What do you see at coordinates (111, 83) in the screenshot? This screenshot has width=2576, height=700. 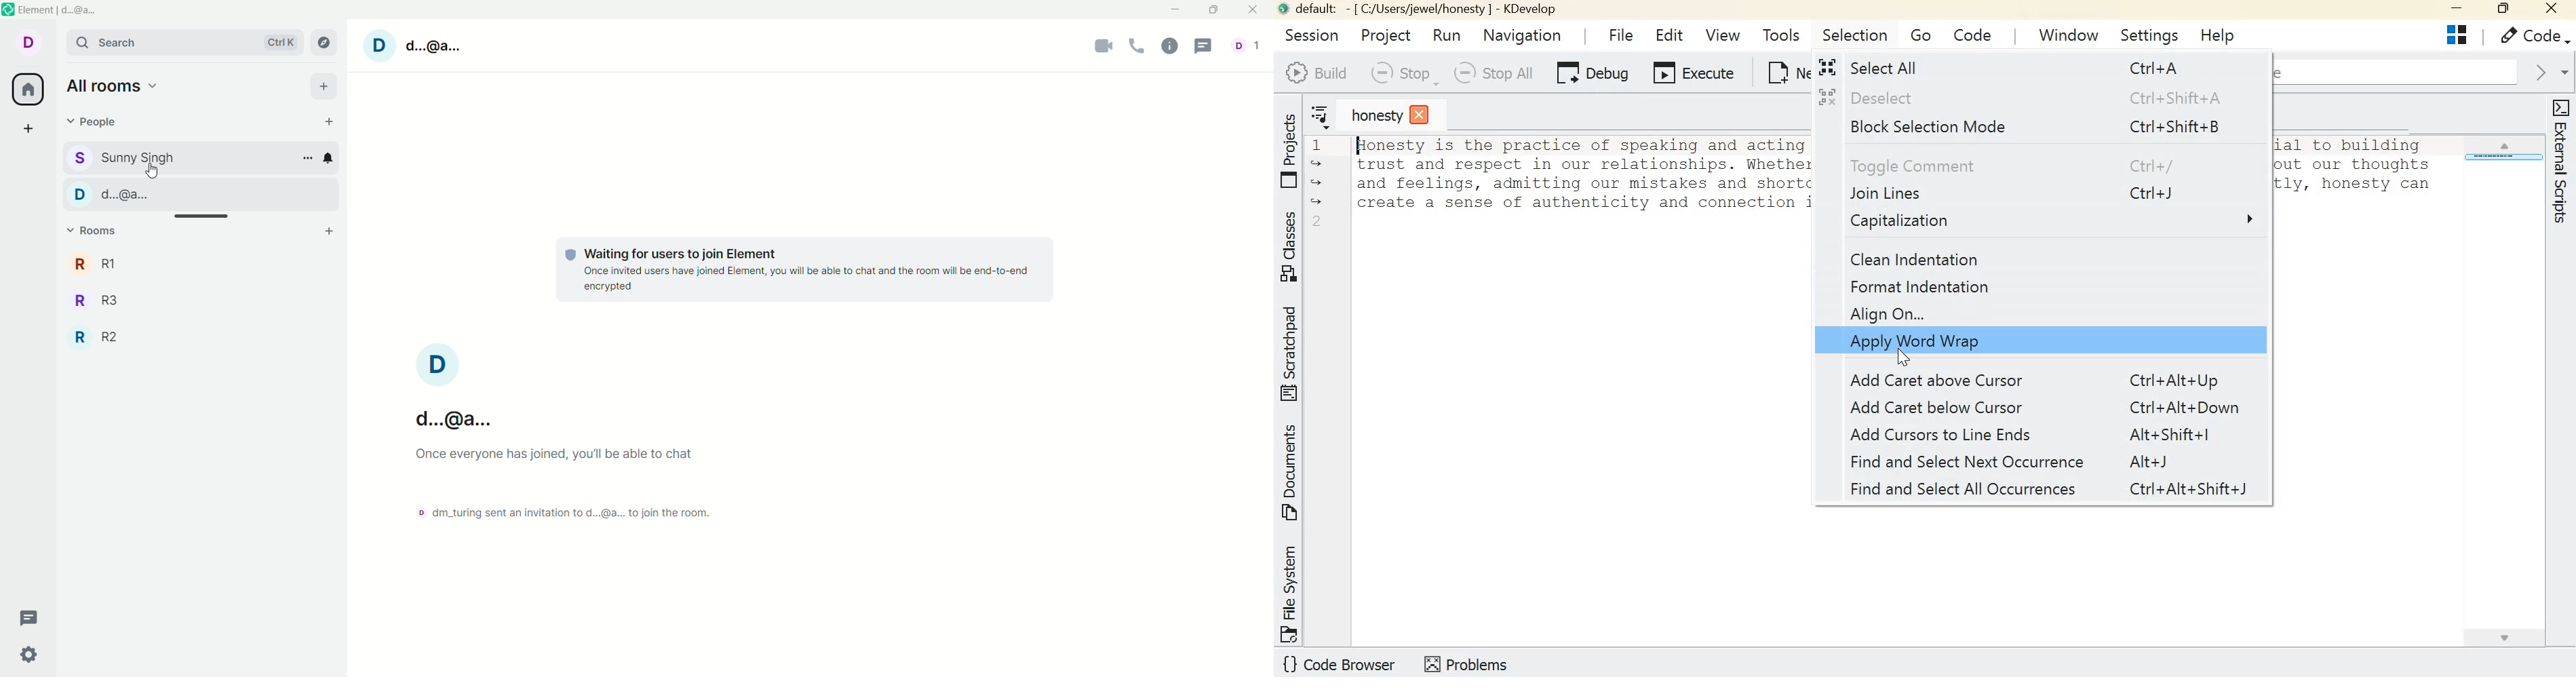 I see `all rooms` at bounding box center [111, 83].